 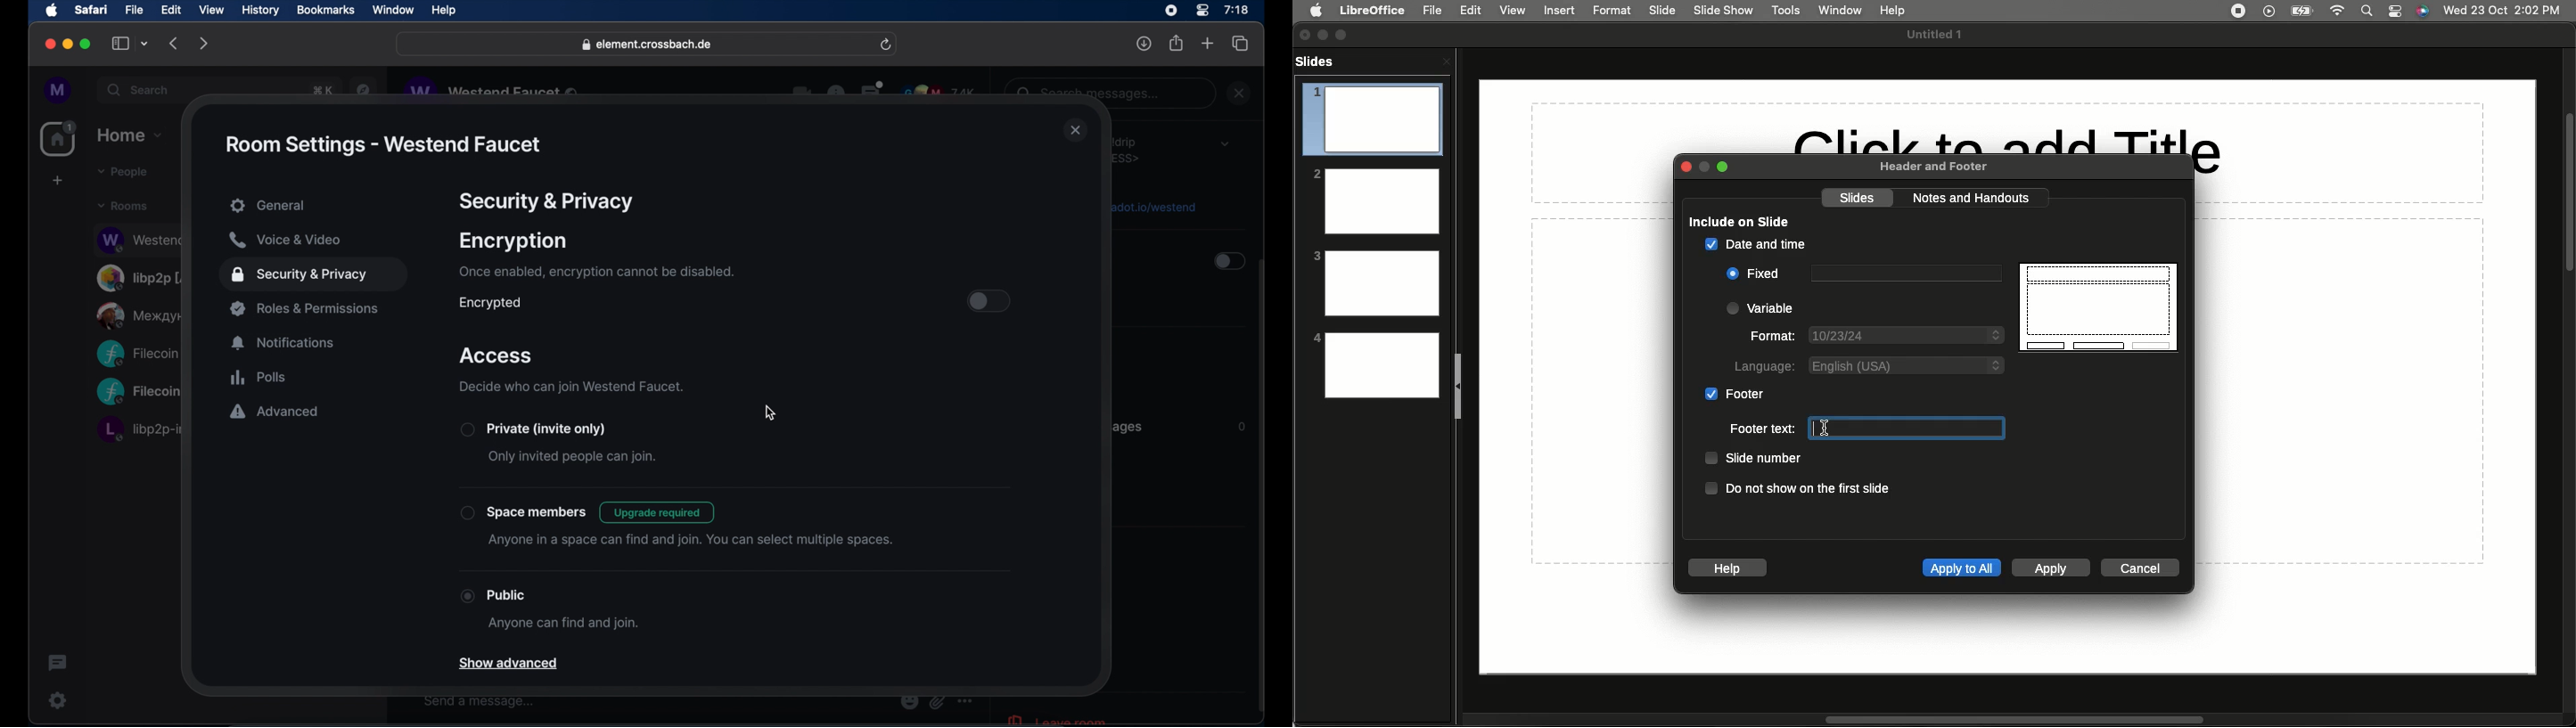 What do you see at coordinates (2010, 720) in the screenshot?
I see `Scroll` at bounding box center [2010, 720].